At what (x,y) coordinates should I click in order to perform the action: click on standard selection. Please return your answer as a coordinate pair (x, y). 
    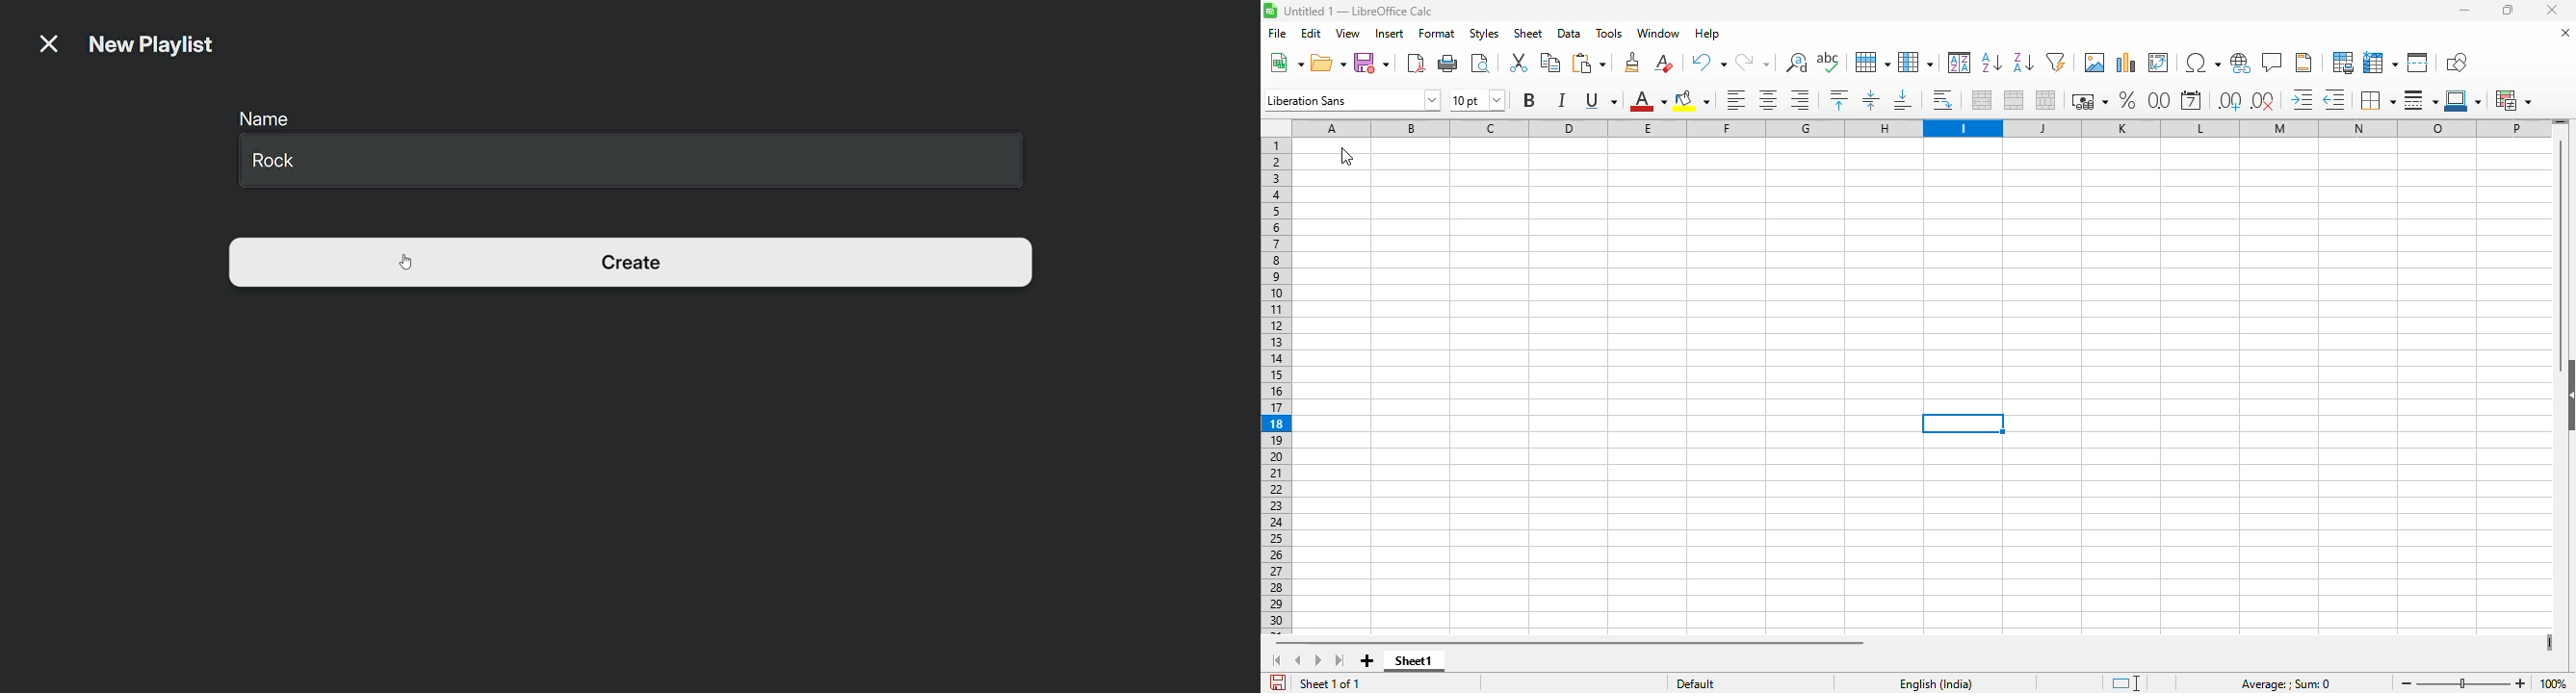
    Looking at the image, I should click on (2126, 683).